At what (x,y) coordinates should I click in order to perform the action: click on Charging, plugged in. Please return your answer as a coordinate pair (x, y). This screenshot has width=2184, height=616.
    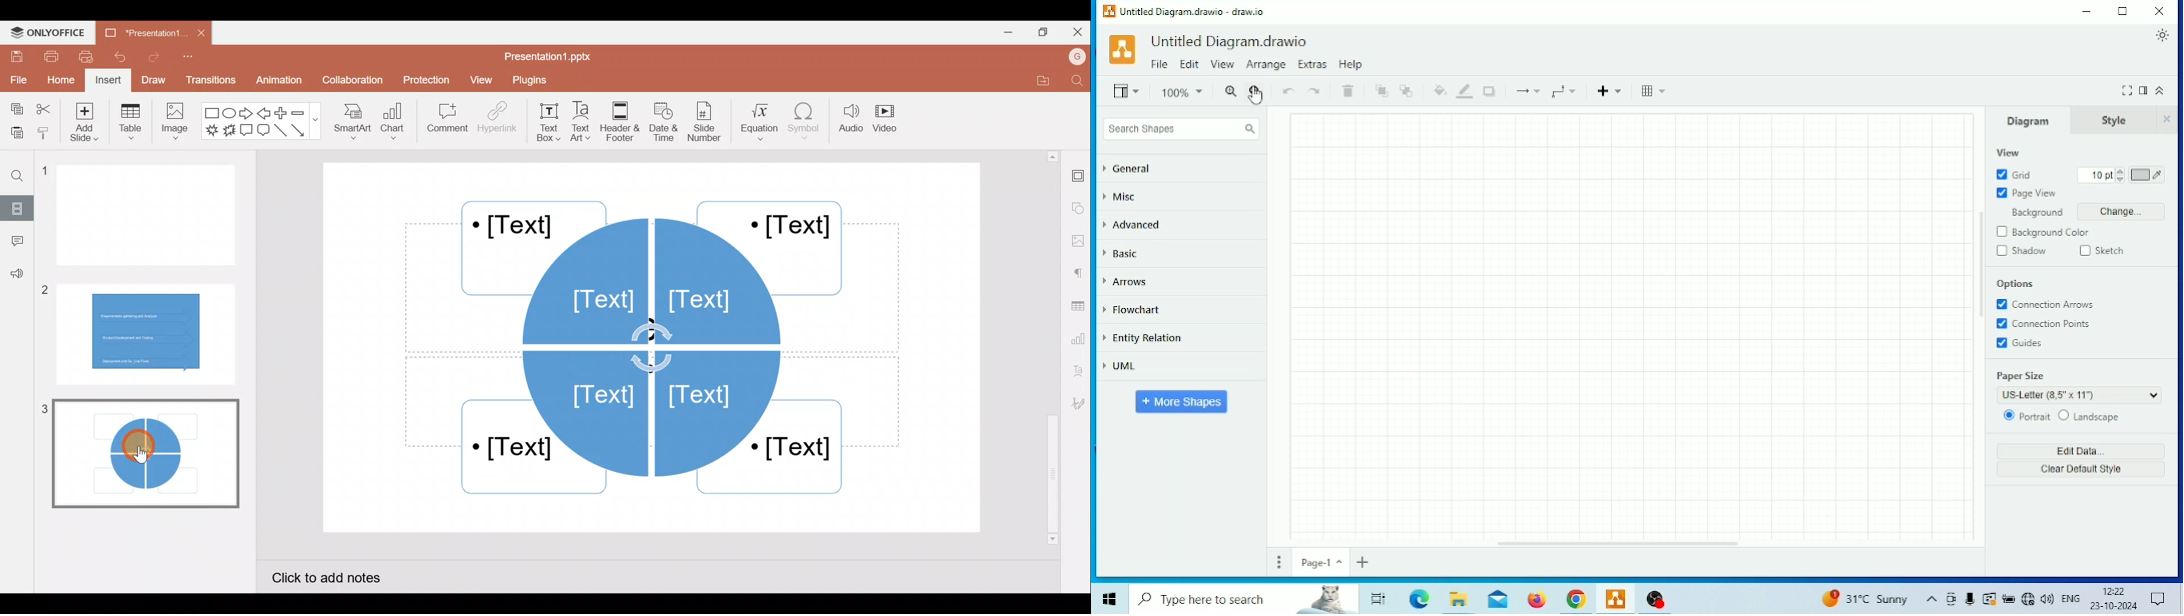
    Looking at the image, I should click on (2008, 598).